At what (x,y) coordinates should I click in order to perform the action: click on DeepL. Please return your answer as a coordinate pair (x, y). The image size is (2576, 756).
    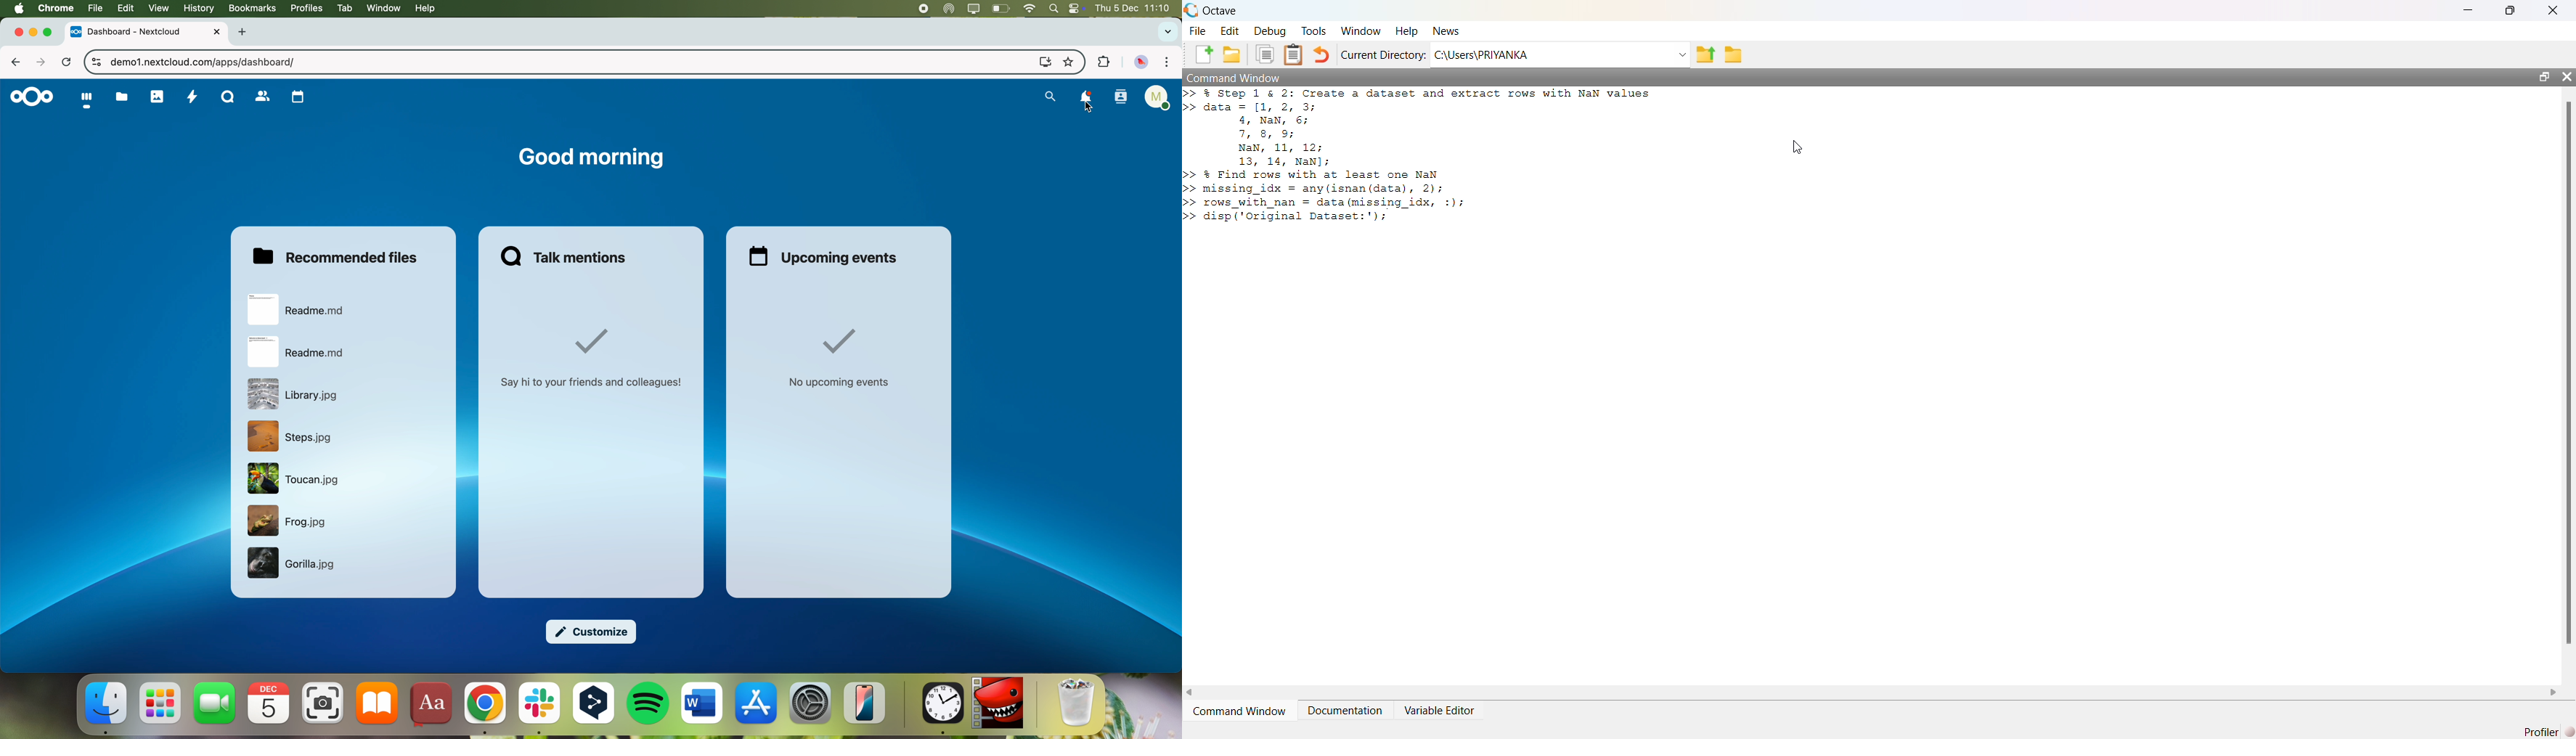
    Looking at the image, I should click on (595, 708).